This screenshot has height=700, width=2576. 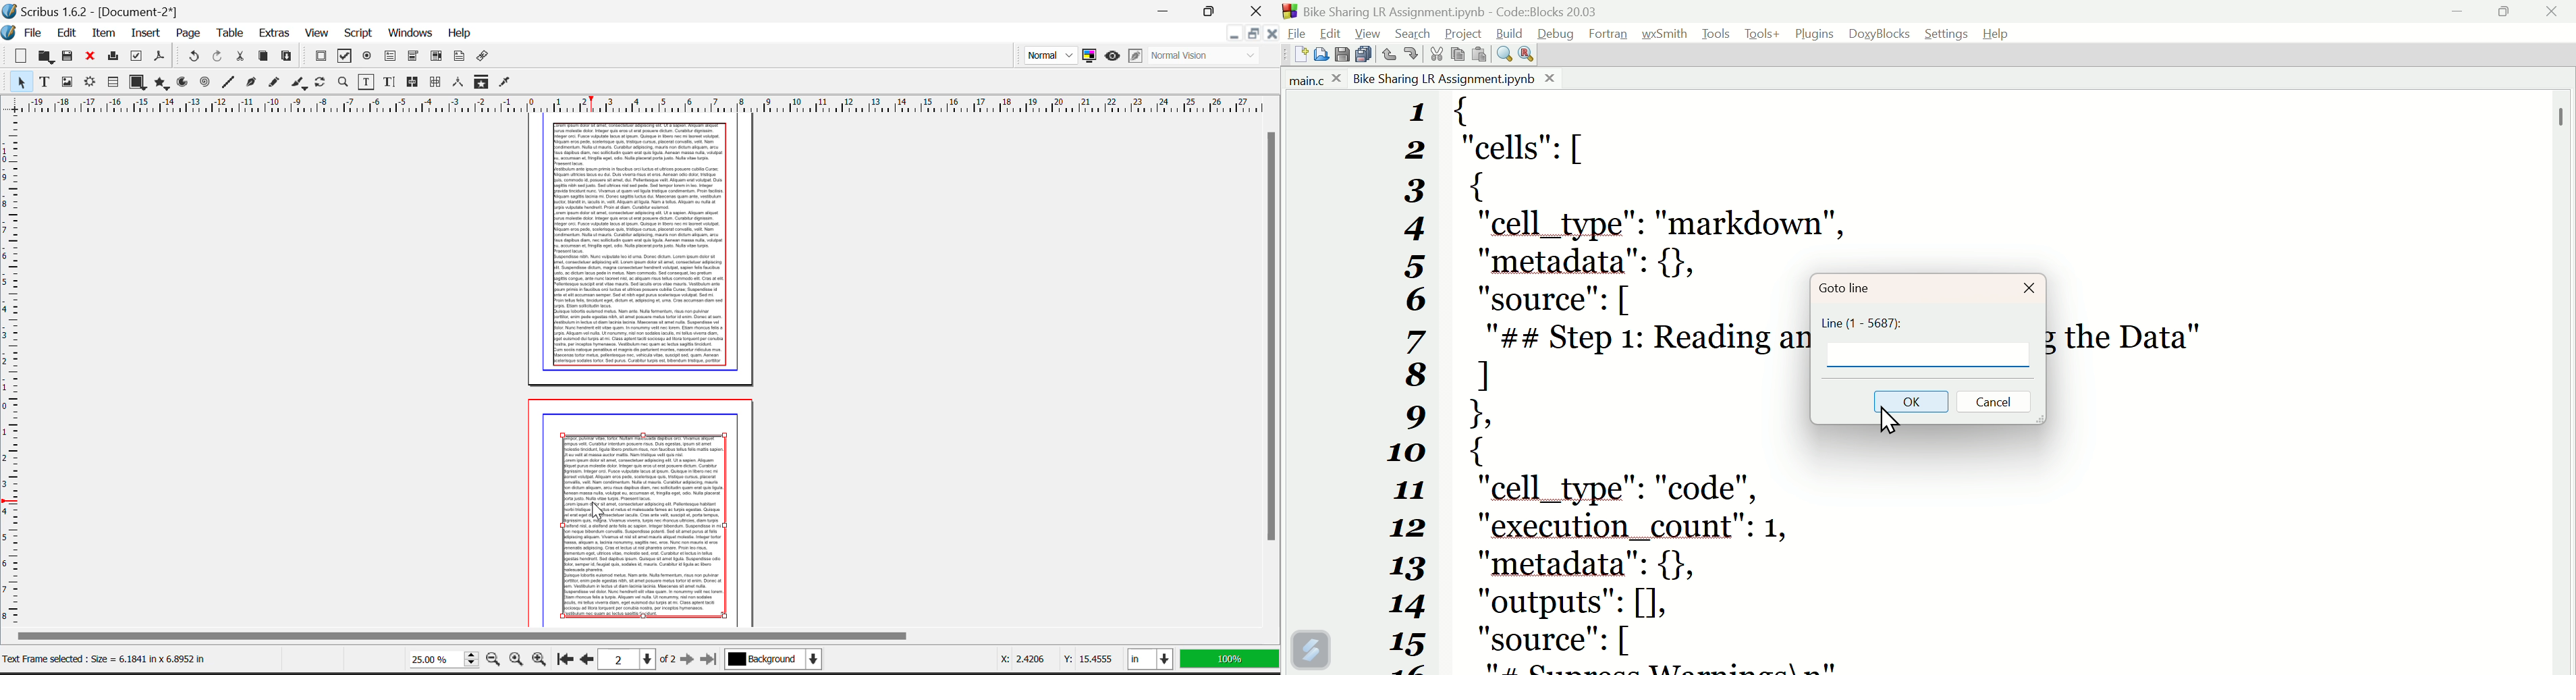 I want to click on Tables, so click(x=113, y=83).